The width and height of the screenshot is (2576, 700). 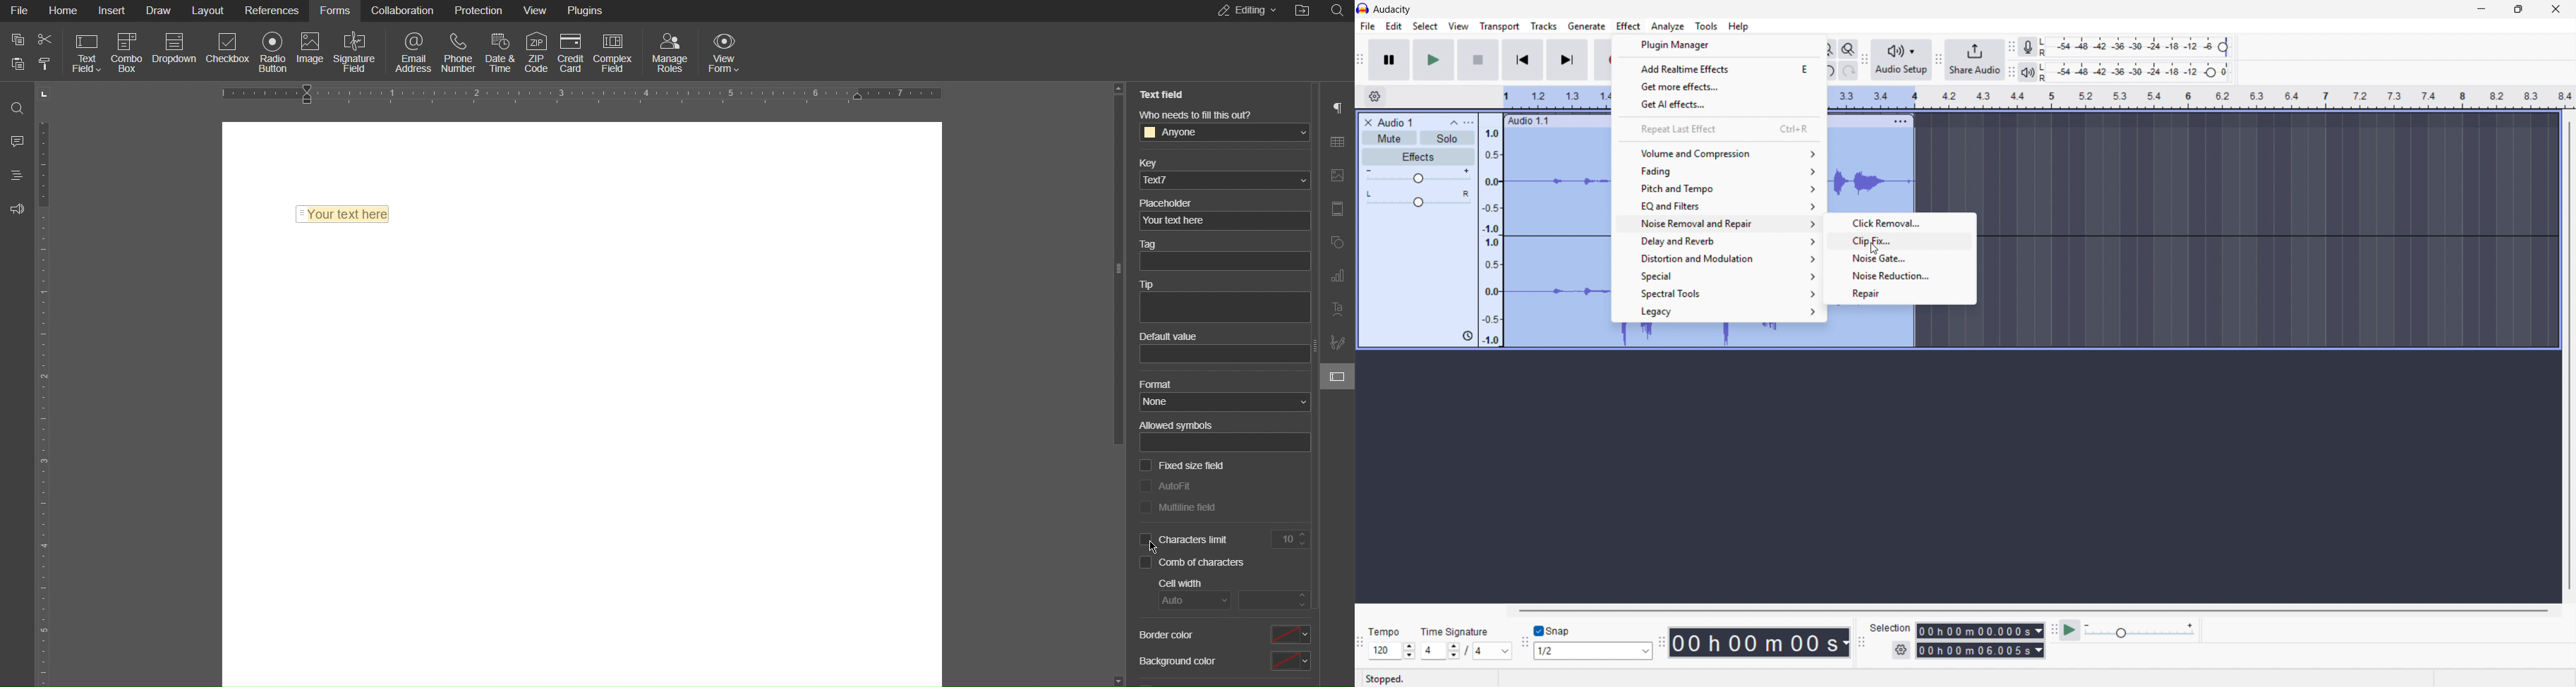 I want to click on Radio Button, so click(x=274, y=51).